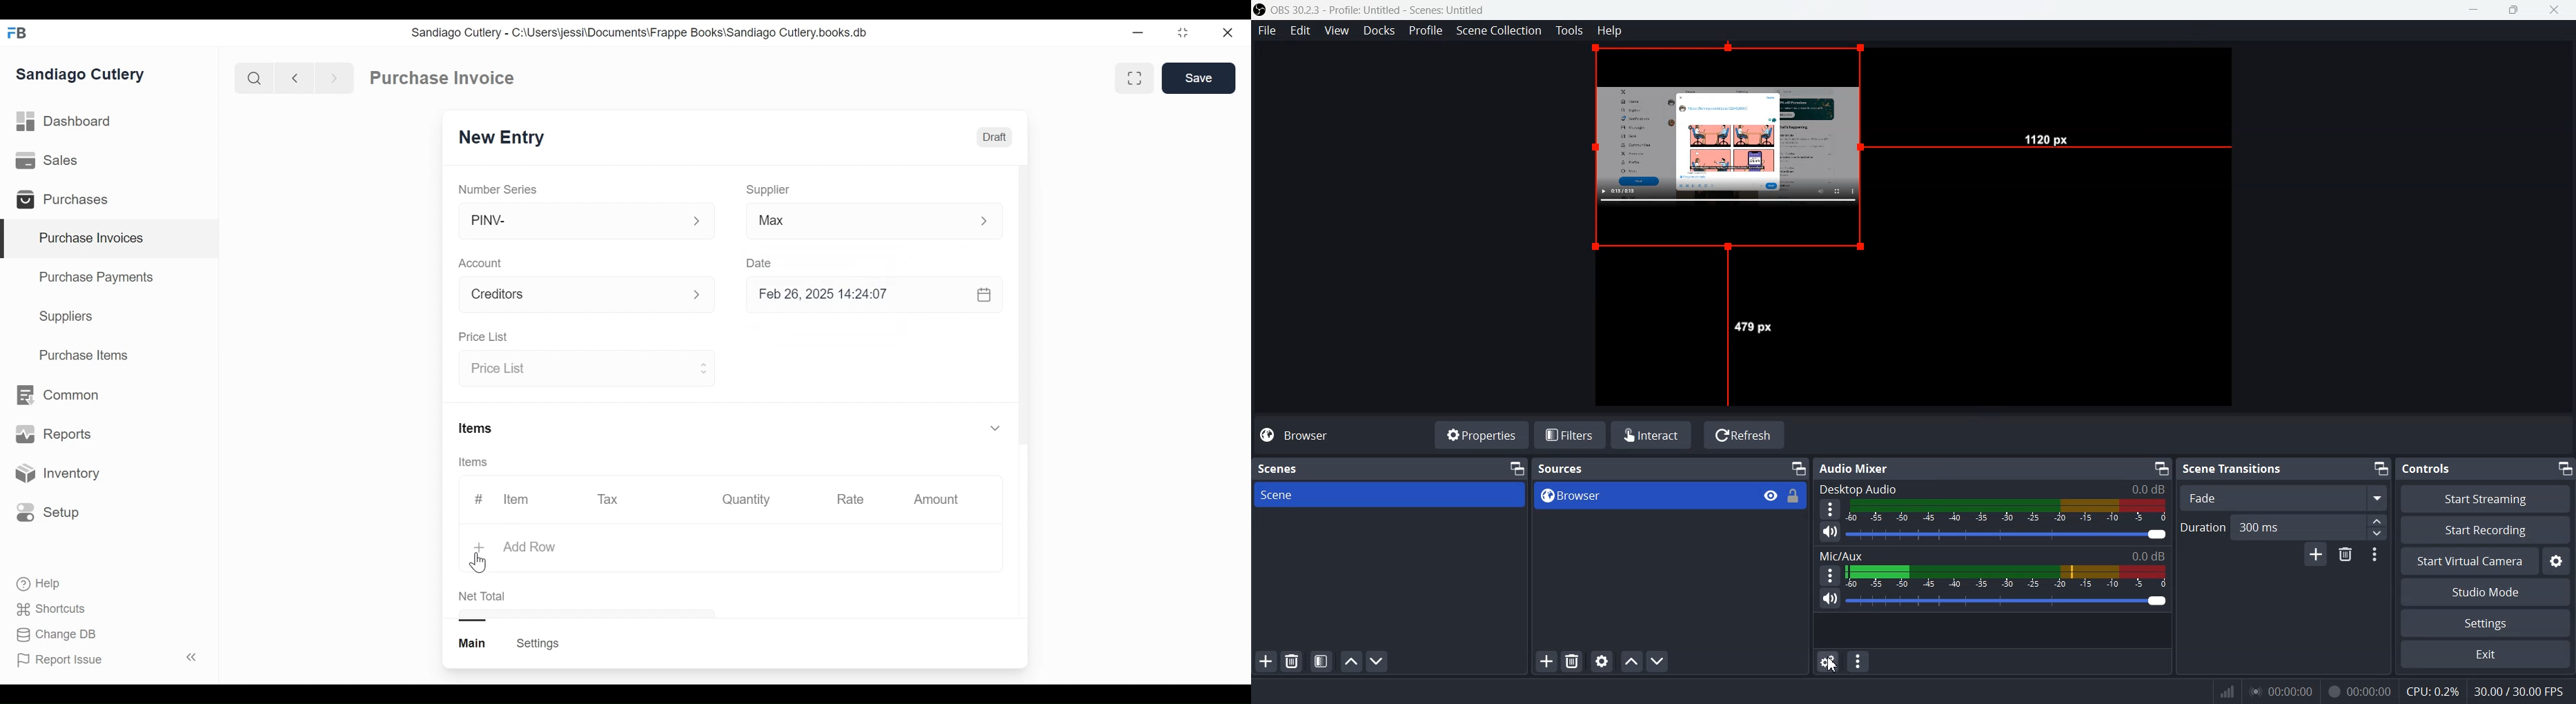 This screenshot has height=728, width=2576. I want to click on Net Total, so click(483, 596).